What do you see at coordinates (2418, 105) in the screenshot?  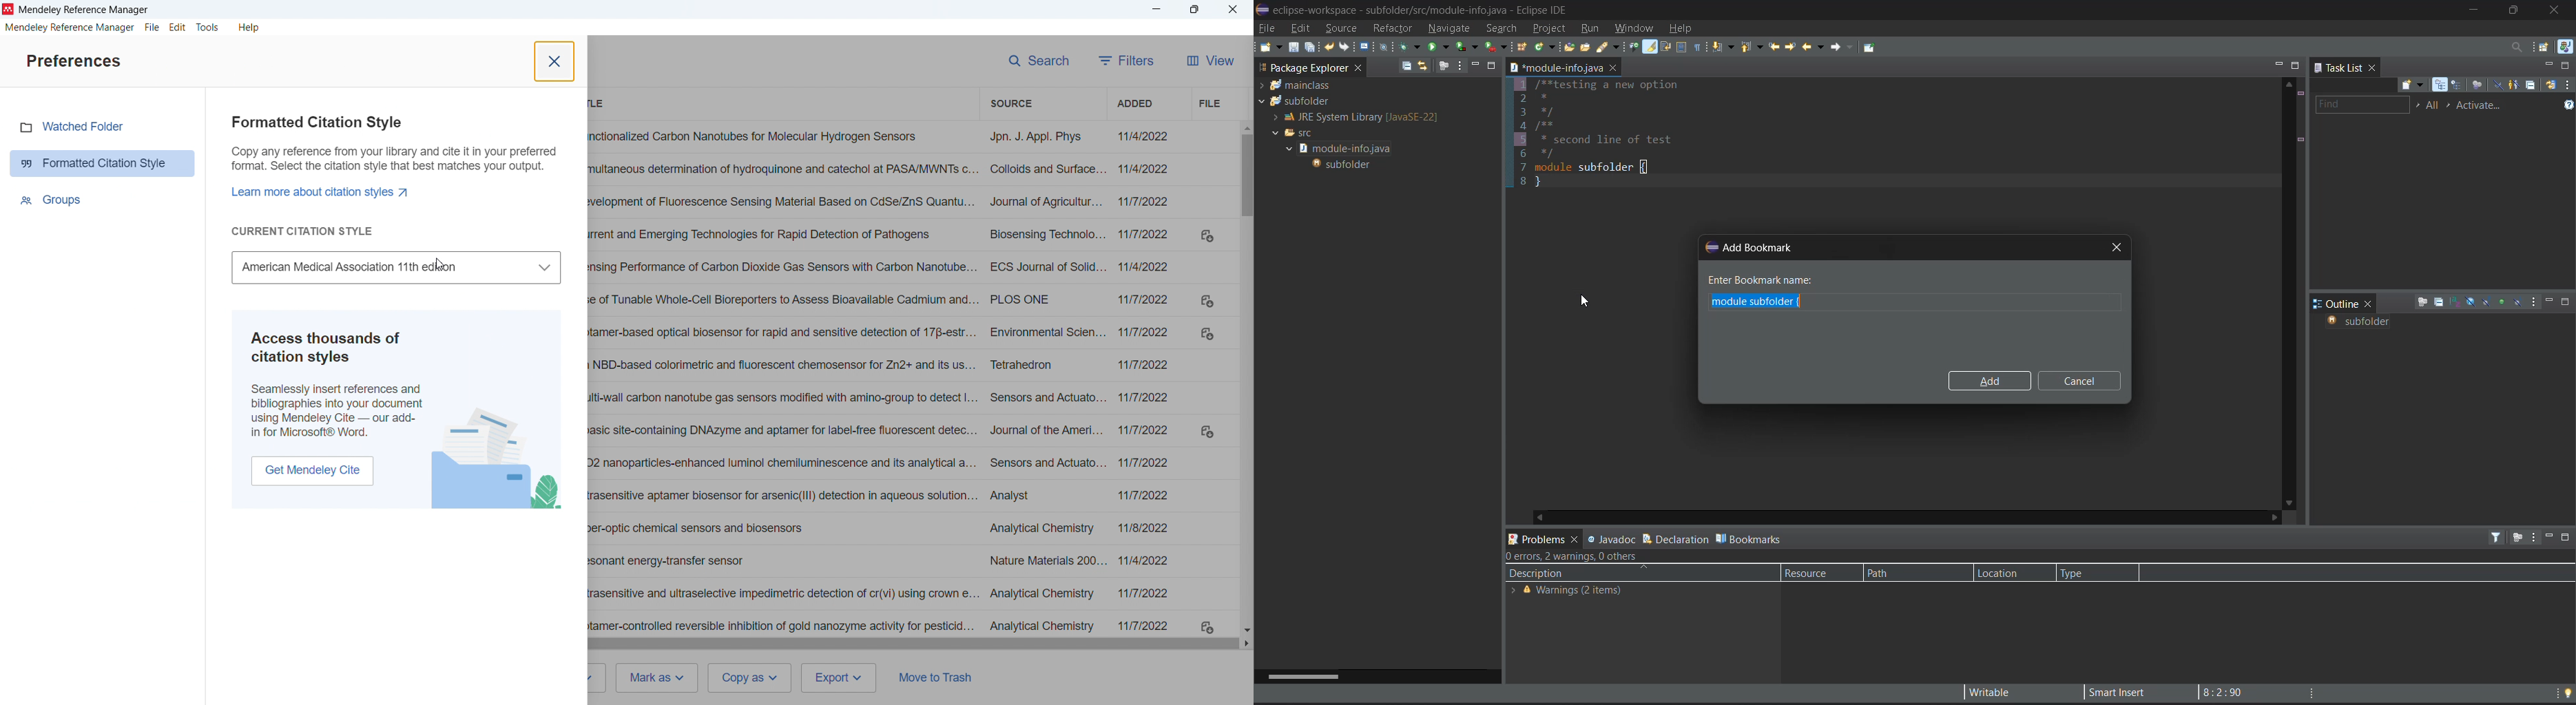 I see `select working set` at bounding box center [2418, 105].